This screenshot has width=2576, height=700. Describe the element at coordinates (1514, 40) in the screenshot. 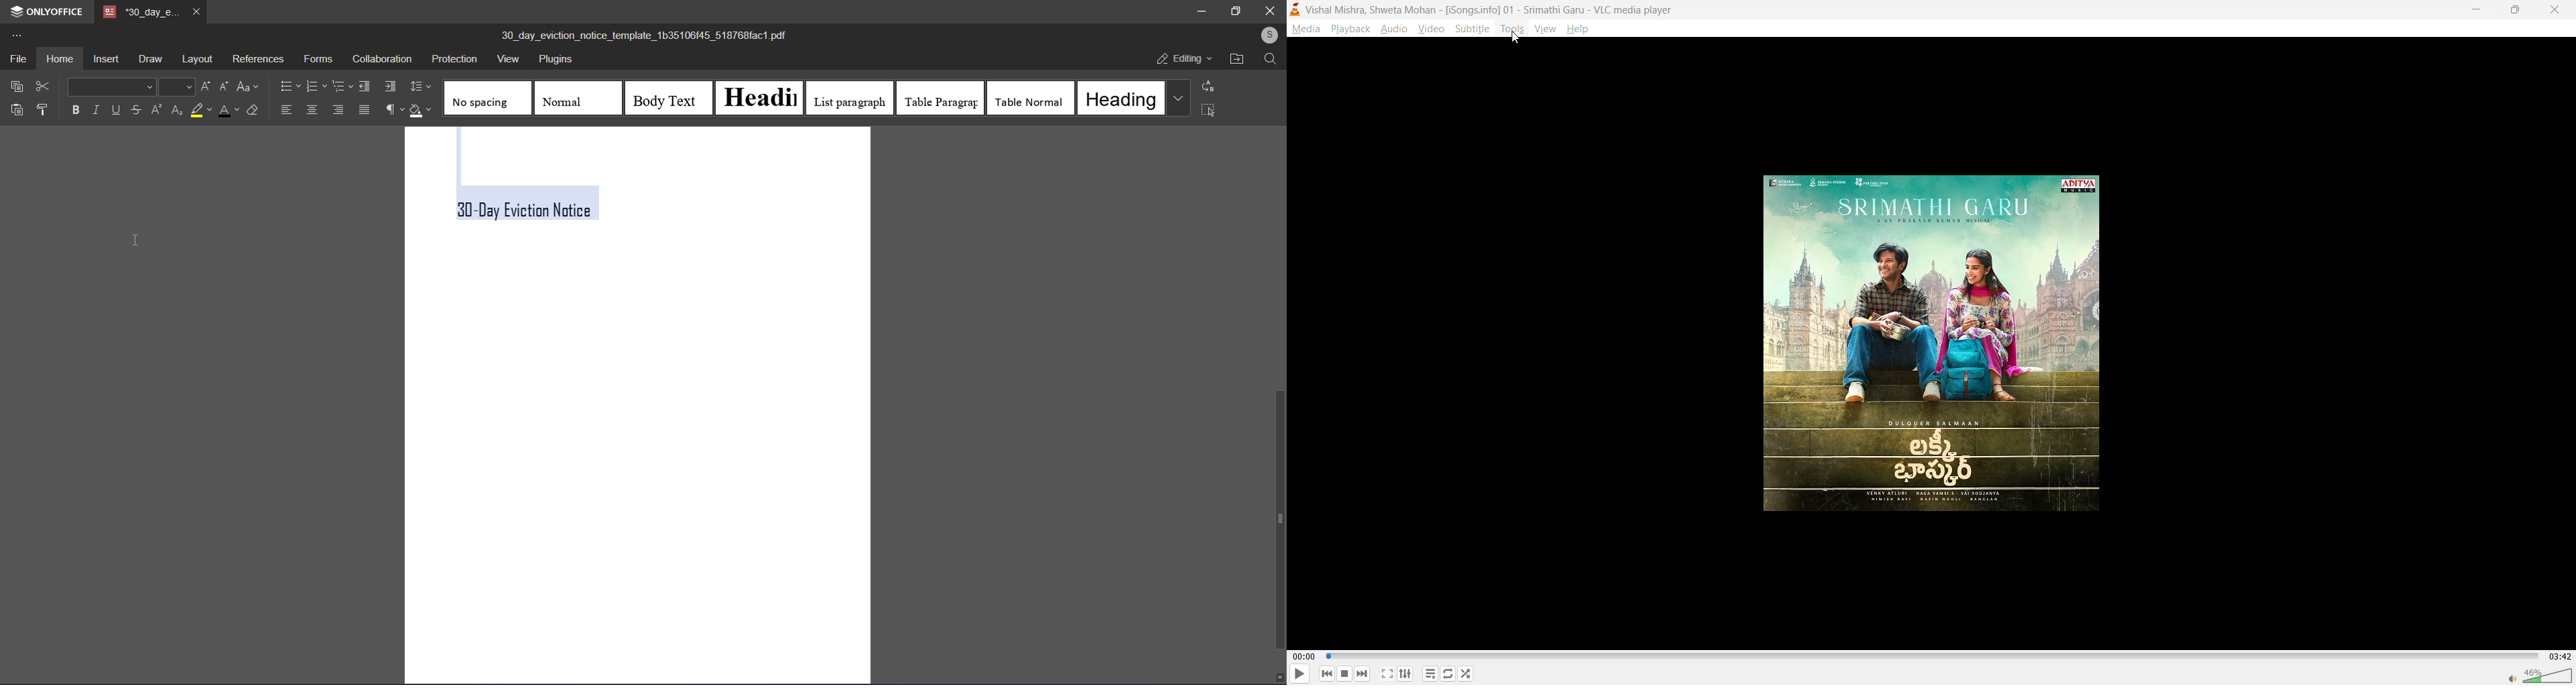

I see `cursor` at that location.